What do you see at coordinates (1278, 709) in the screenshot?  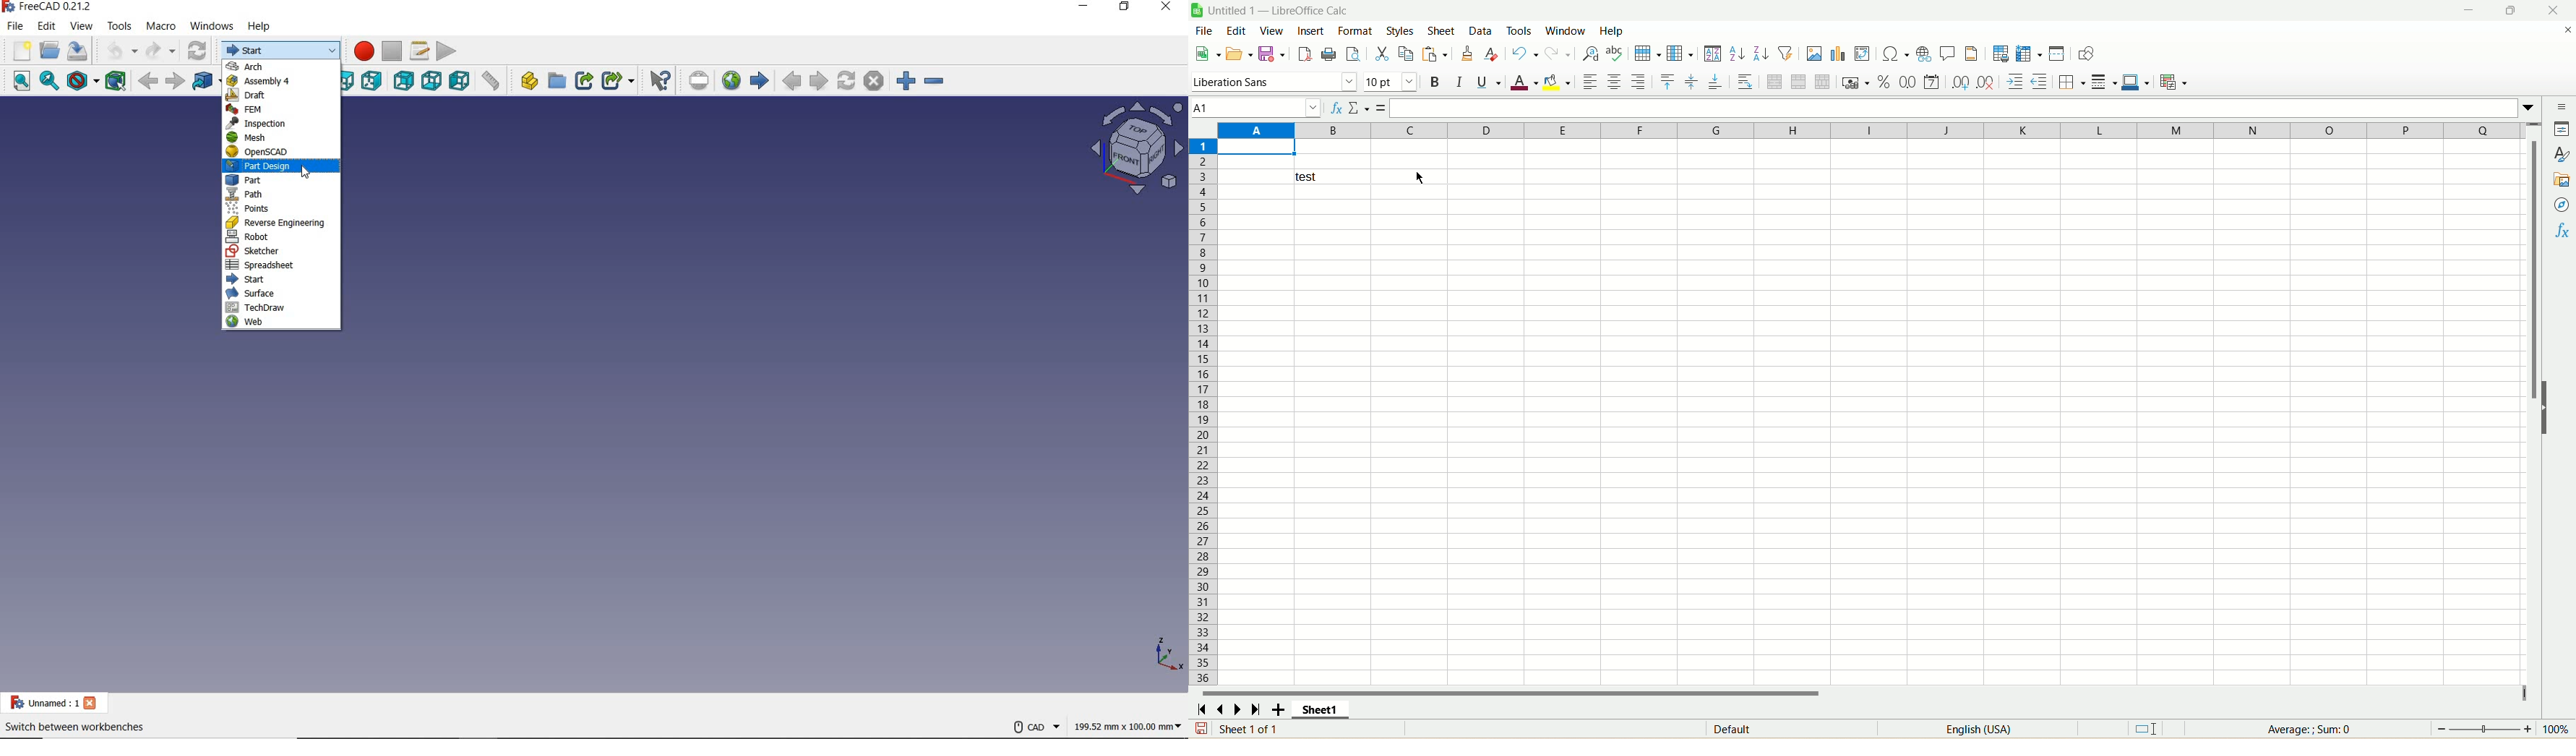 I see `add sheet` at bounding box center [1278, 709].